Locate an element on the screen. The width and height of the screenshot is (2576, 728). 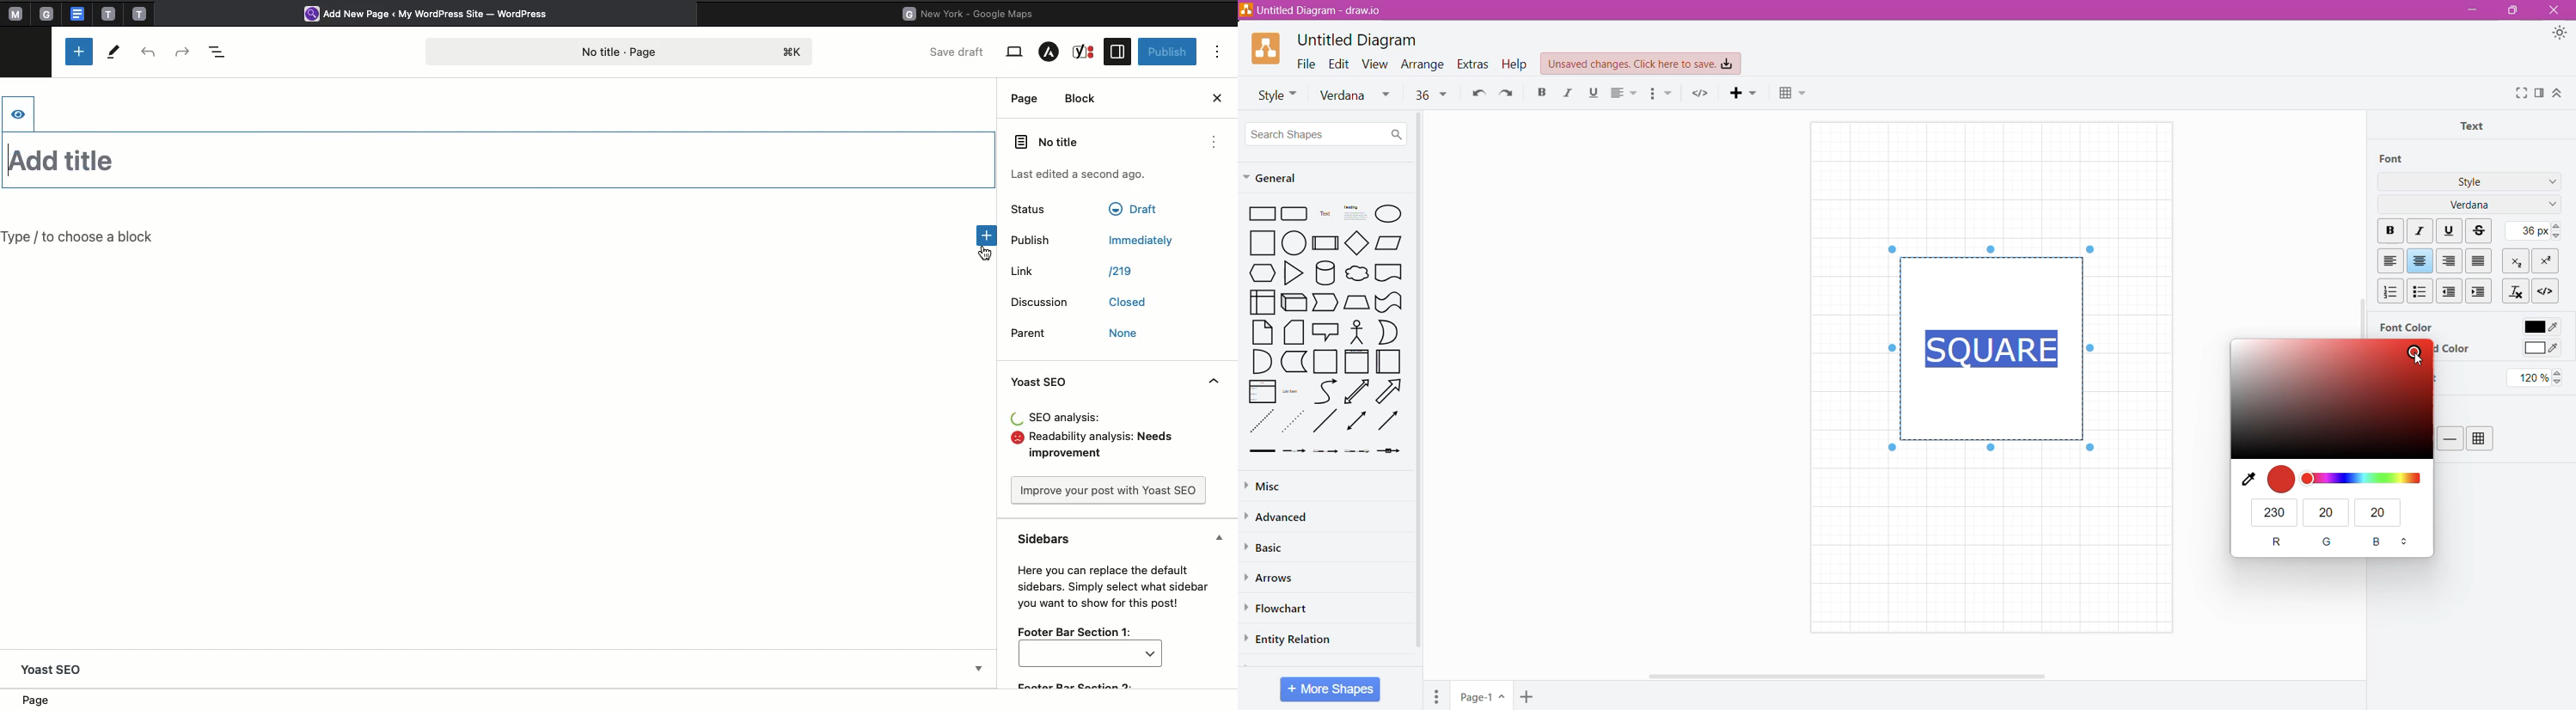
Insert Horizontal Line is located at coordinates (2451, 438).